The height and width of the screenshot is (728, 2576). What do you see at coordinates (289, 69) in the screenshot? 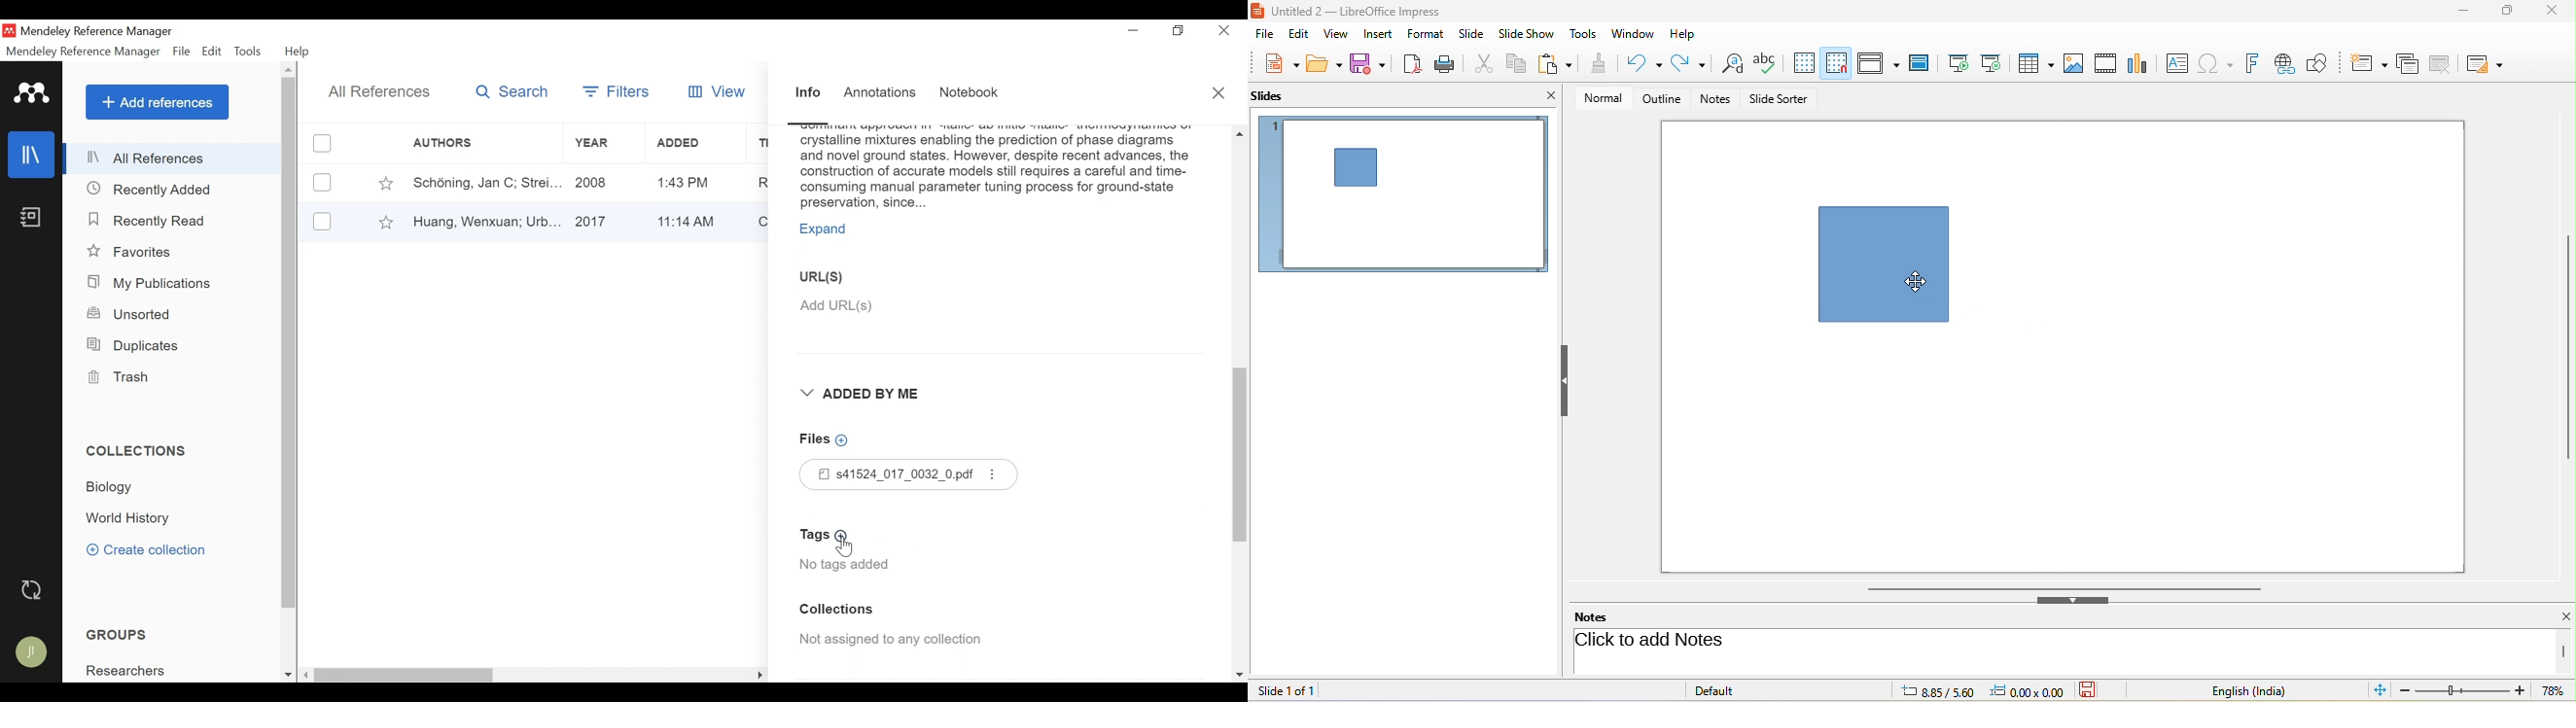
I see `Scroll up` at bounding box center [289, 69].